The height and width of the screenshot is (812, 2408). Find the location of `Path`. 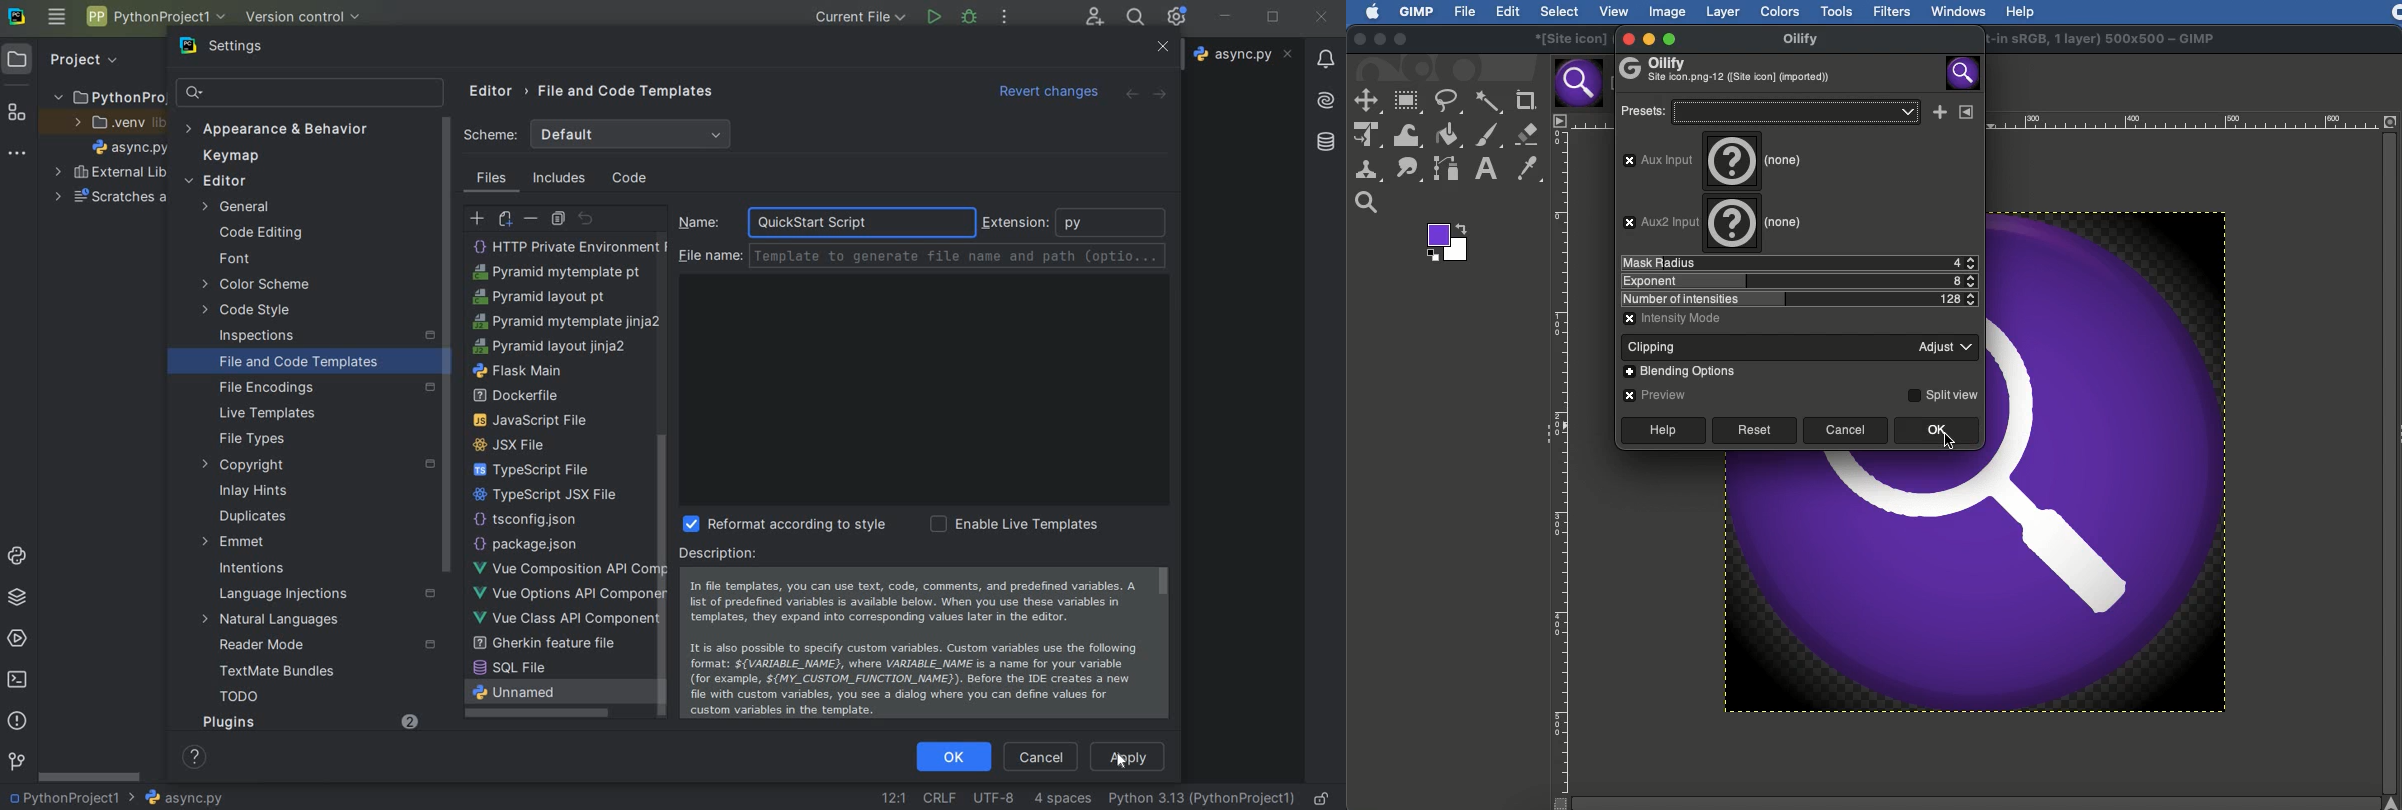

Path is located at coordinates (1445, 168).